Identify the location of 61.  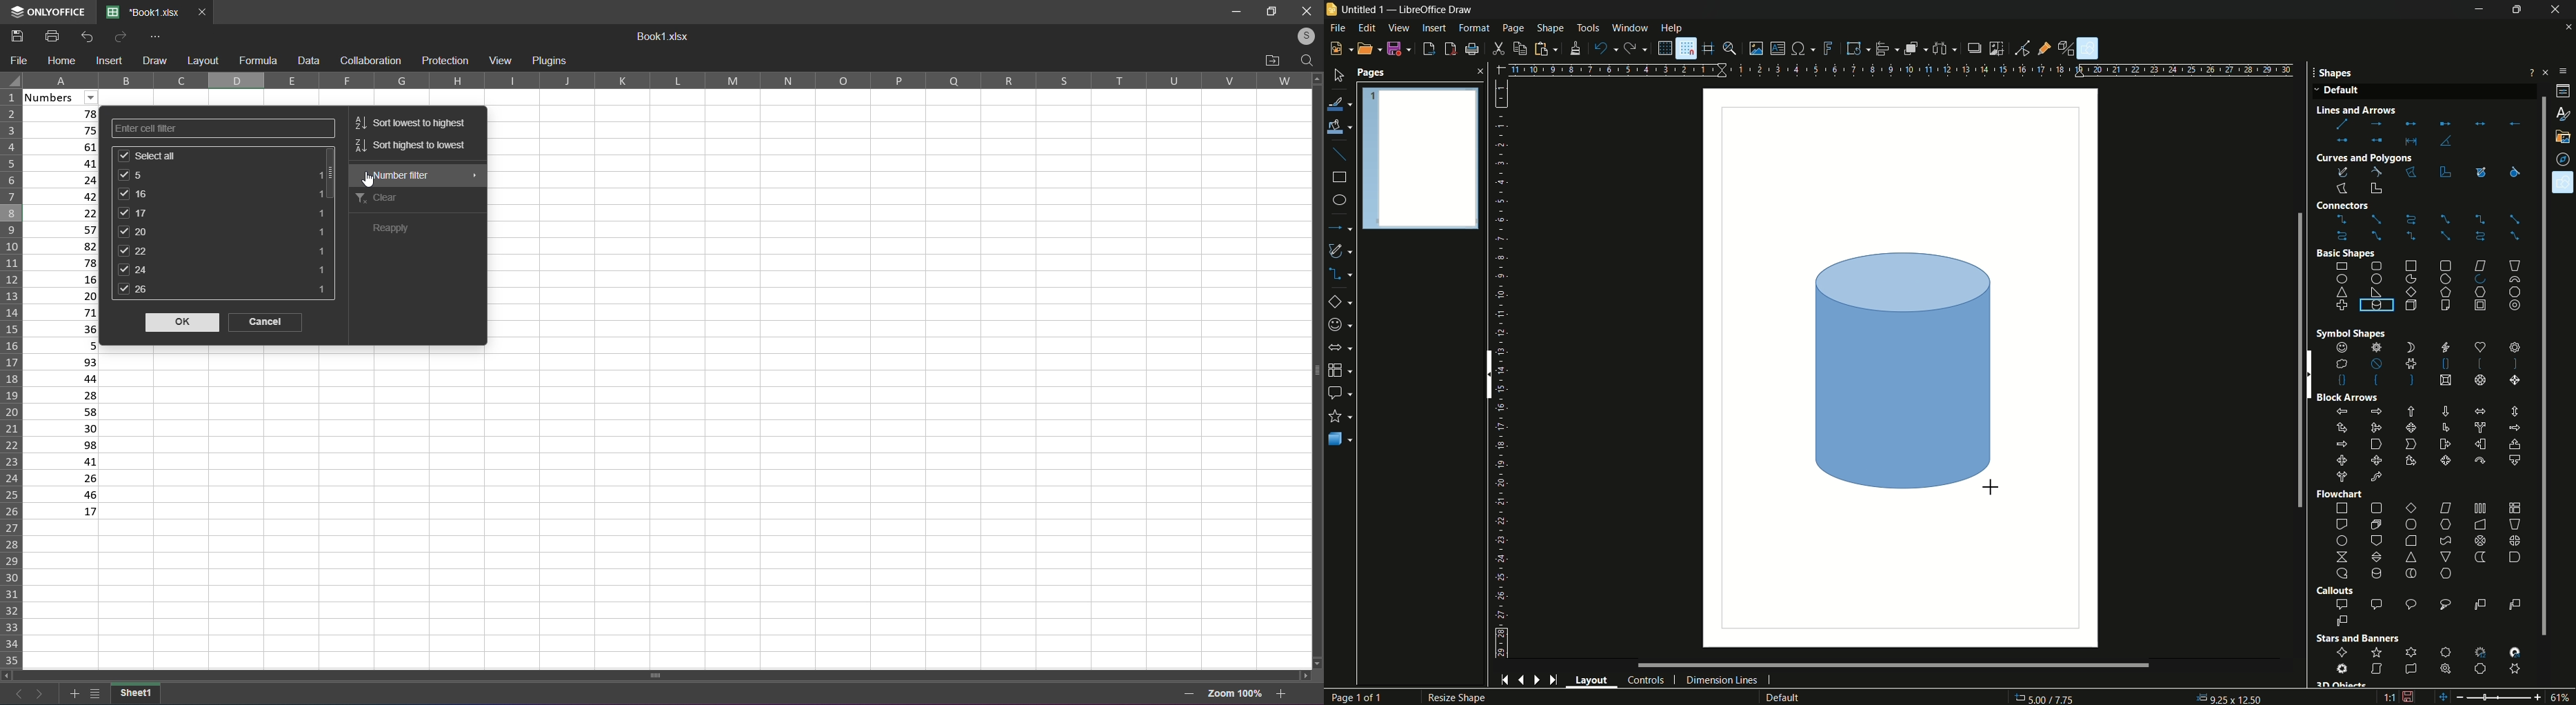
(65, 146).